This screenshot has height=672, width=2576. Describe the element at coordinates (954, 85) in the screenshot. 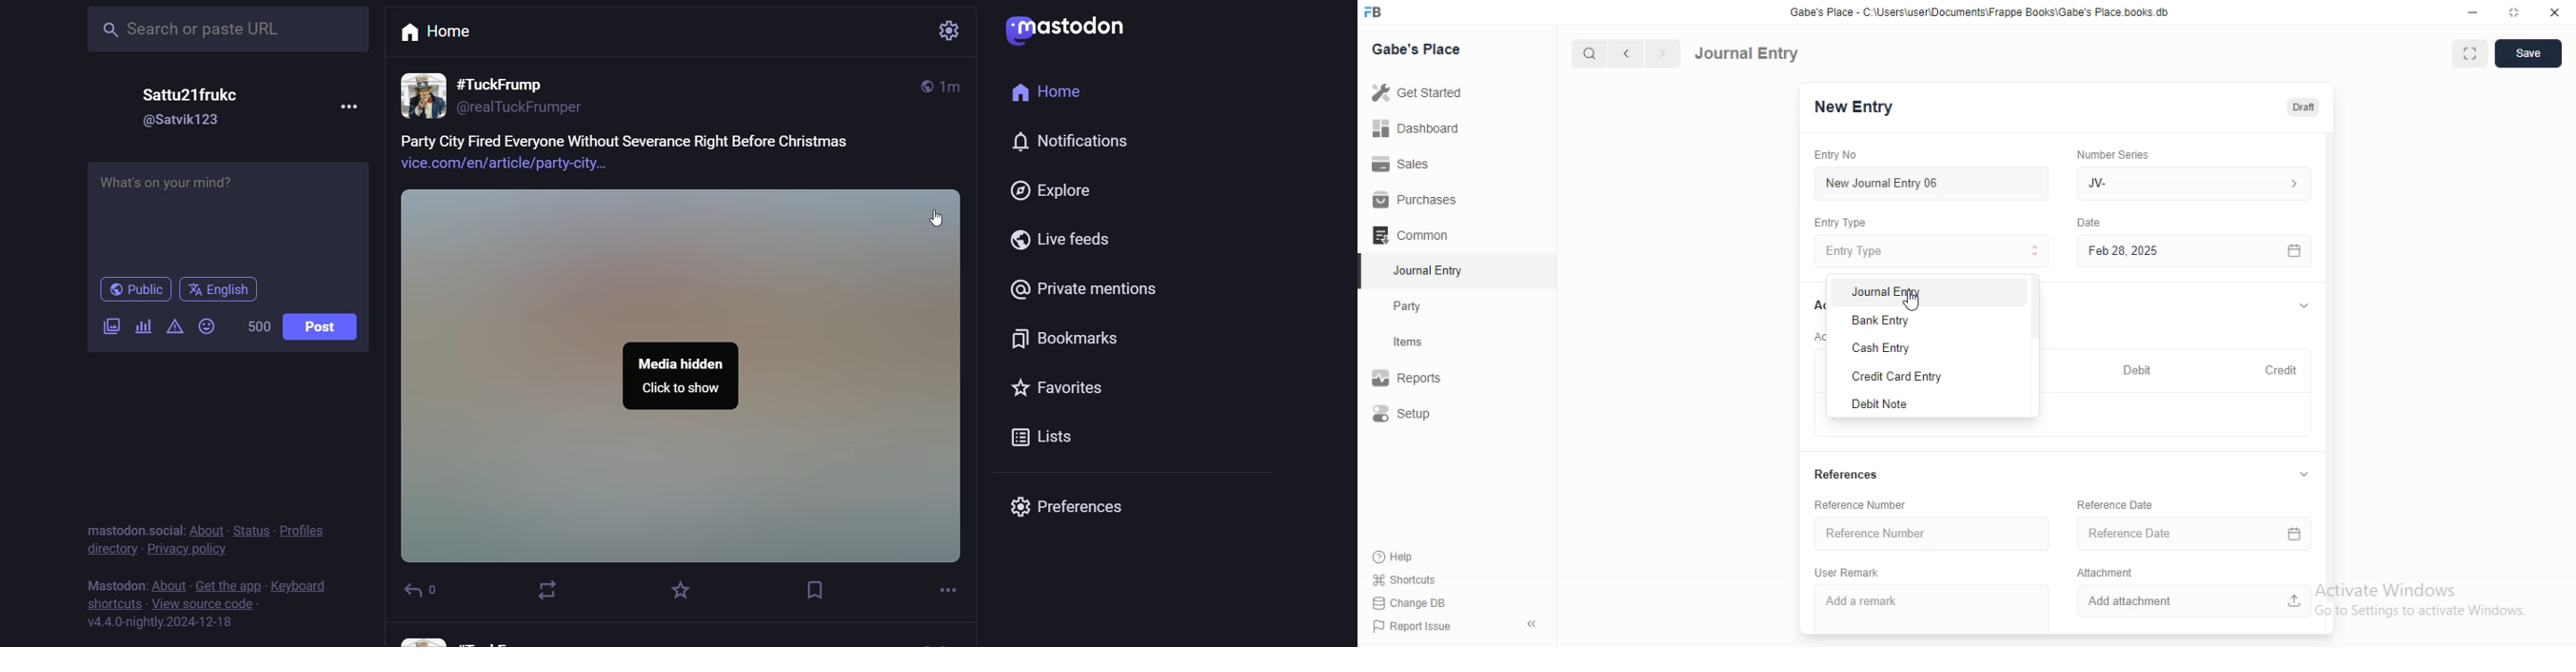

I see `posted time` at that location.